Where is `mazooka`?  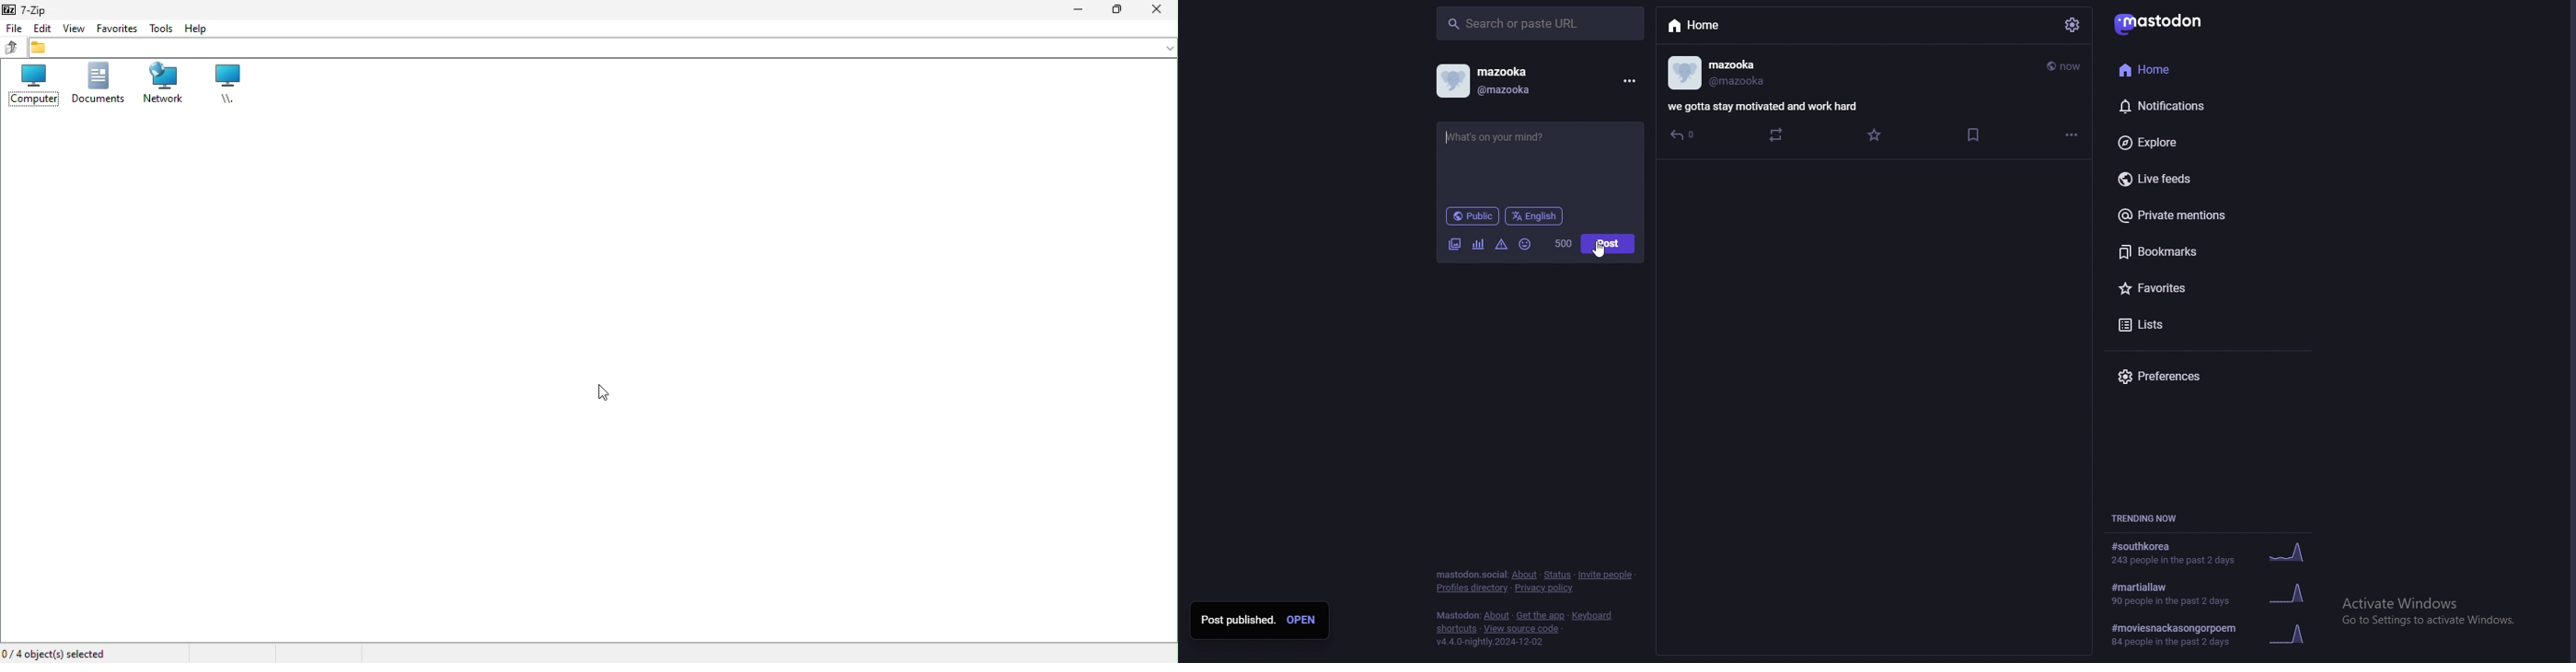 mazooka is located at coordinates (1523, 71).